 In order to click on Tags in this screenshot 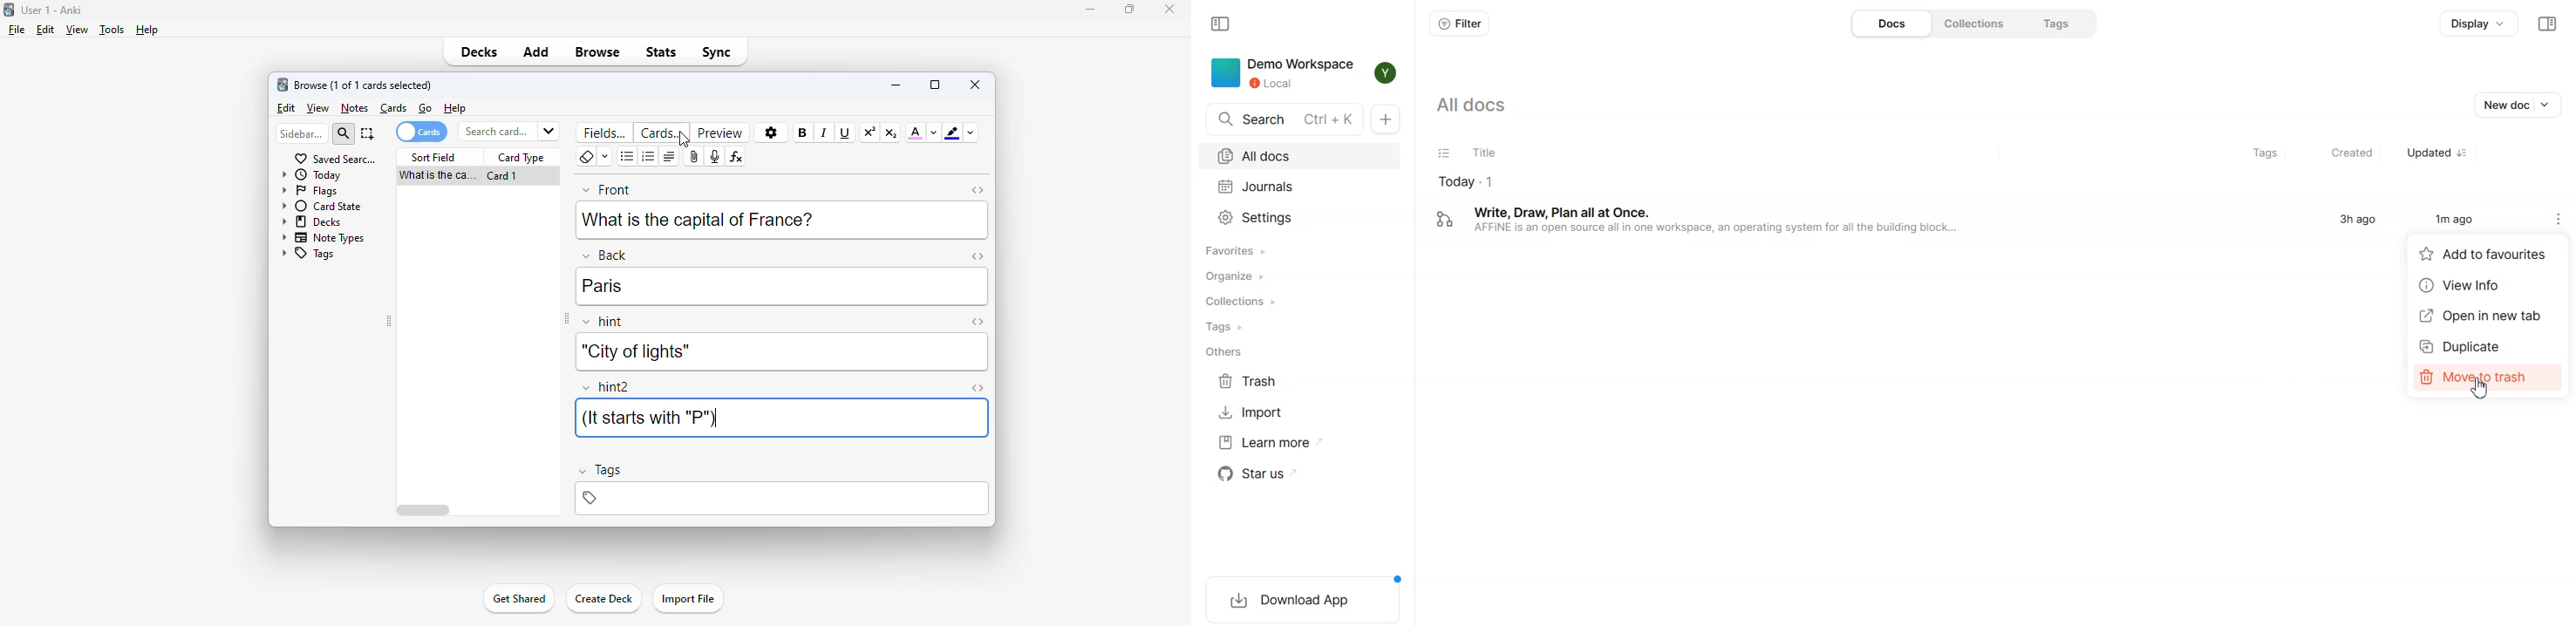, I will do `click(2263, 154)`.